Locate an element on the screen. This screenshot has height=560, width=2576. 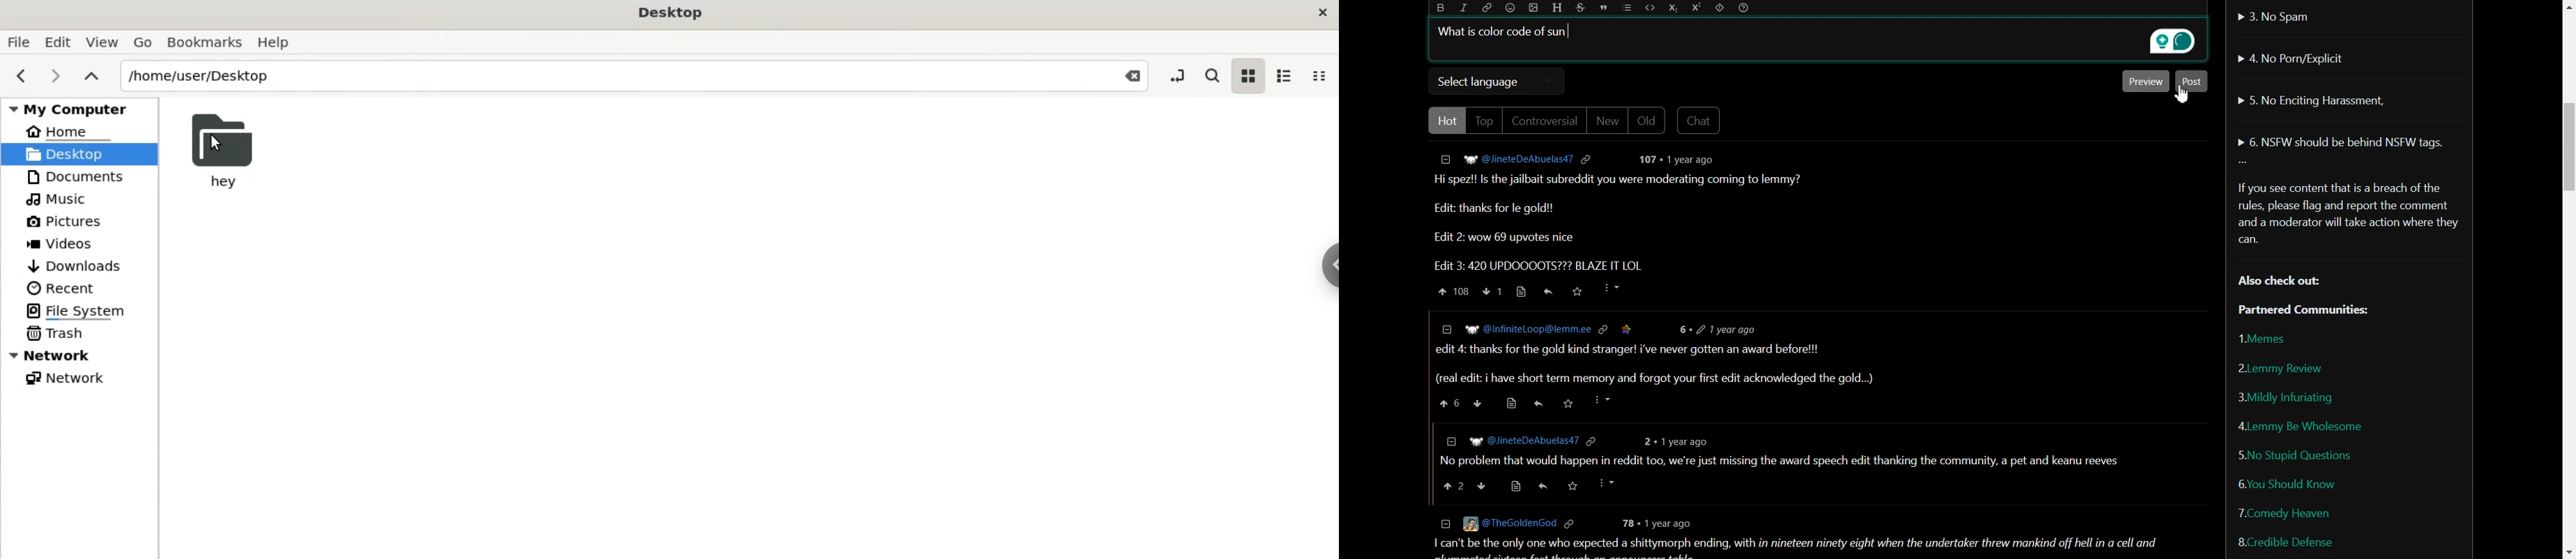
Bold is located at coordinates (1441, 8).